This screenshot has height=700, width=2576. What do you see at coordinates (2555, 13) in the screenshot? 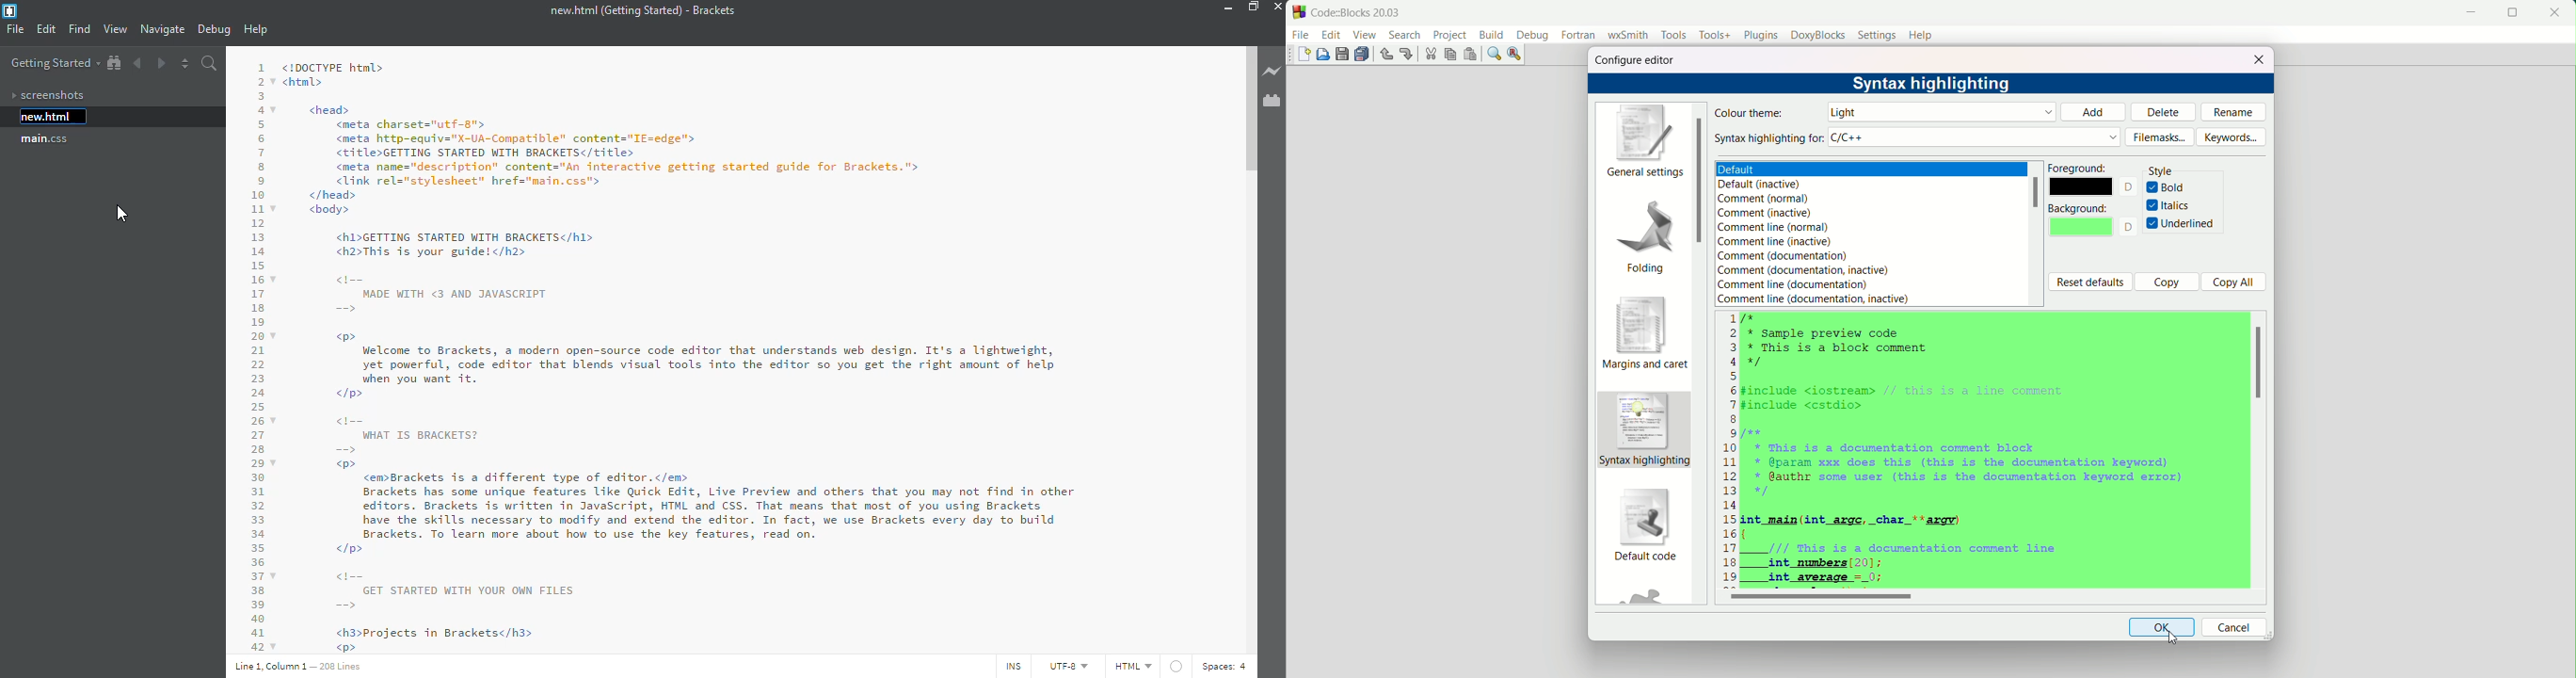
I see `close` at bounding box center [2555, 13].